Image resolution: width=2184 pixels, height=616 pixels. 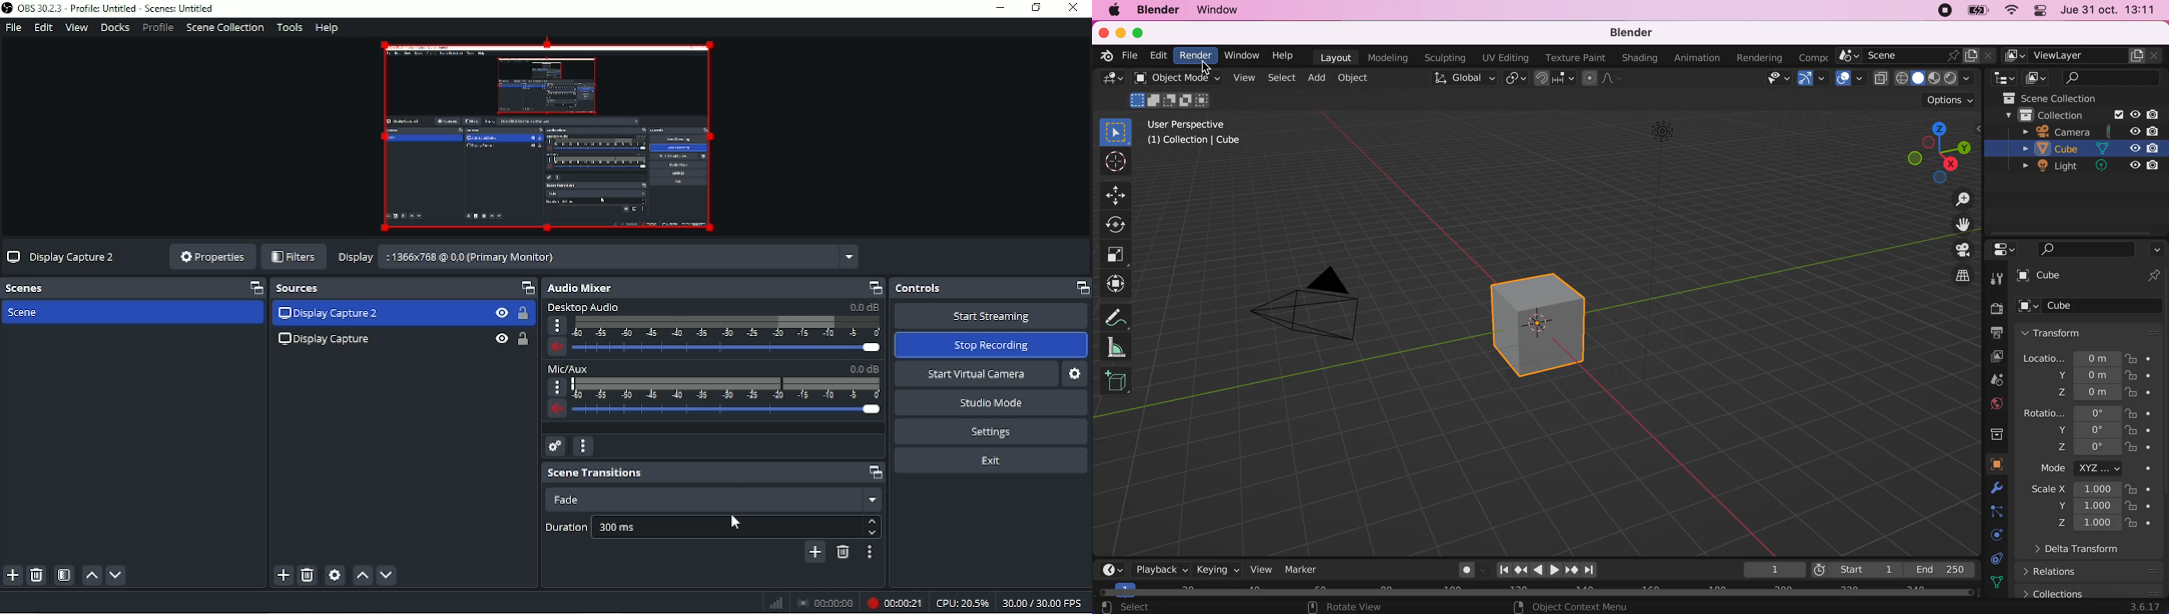 What do you see at coordinates (1075, 374) in the screenshot?
I see `Configure virtual camera` at bounding box center [1075, 374].